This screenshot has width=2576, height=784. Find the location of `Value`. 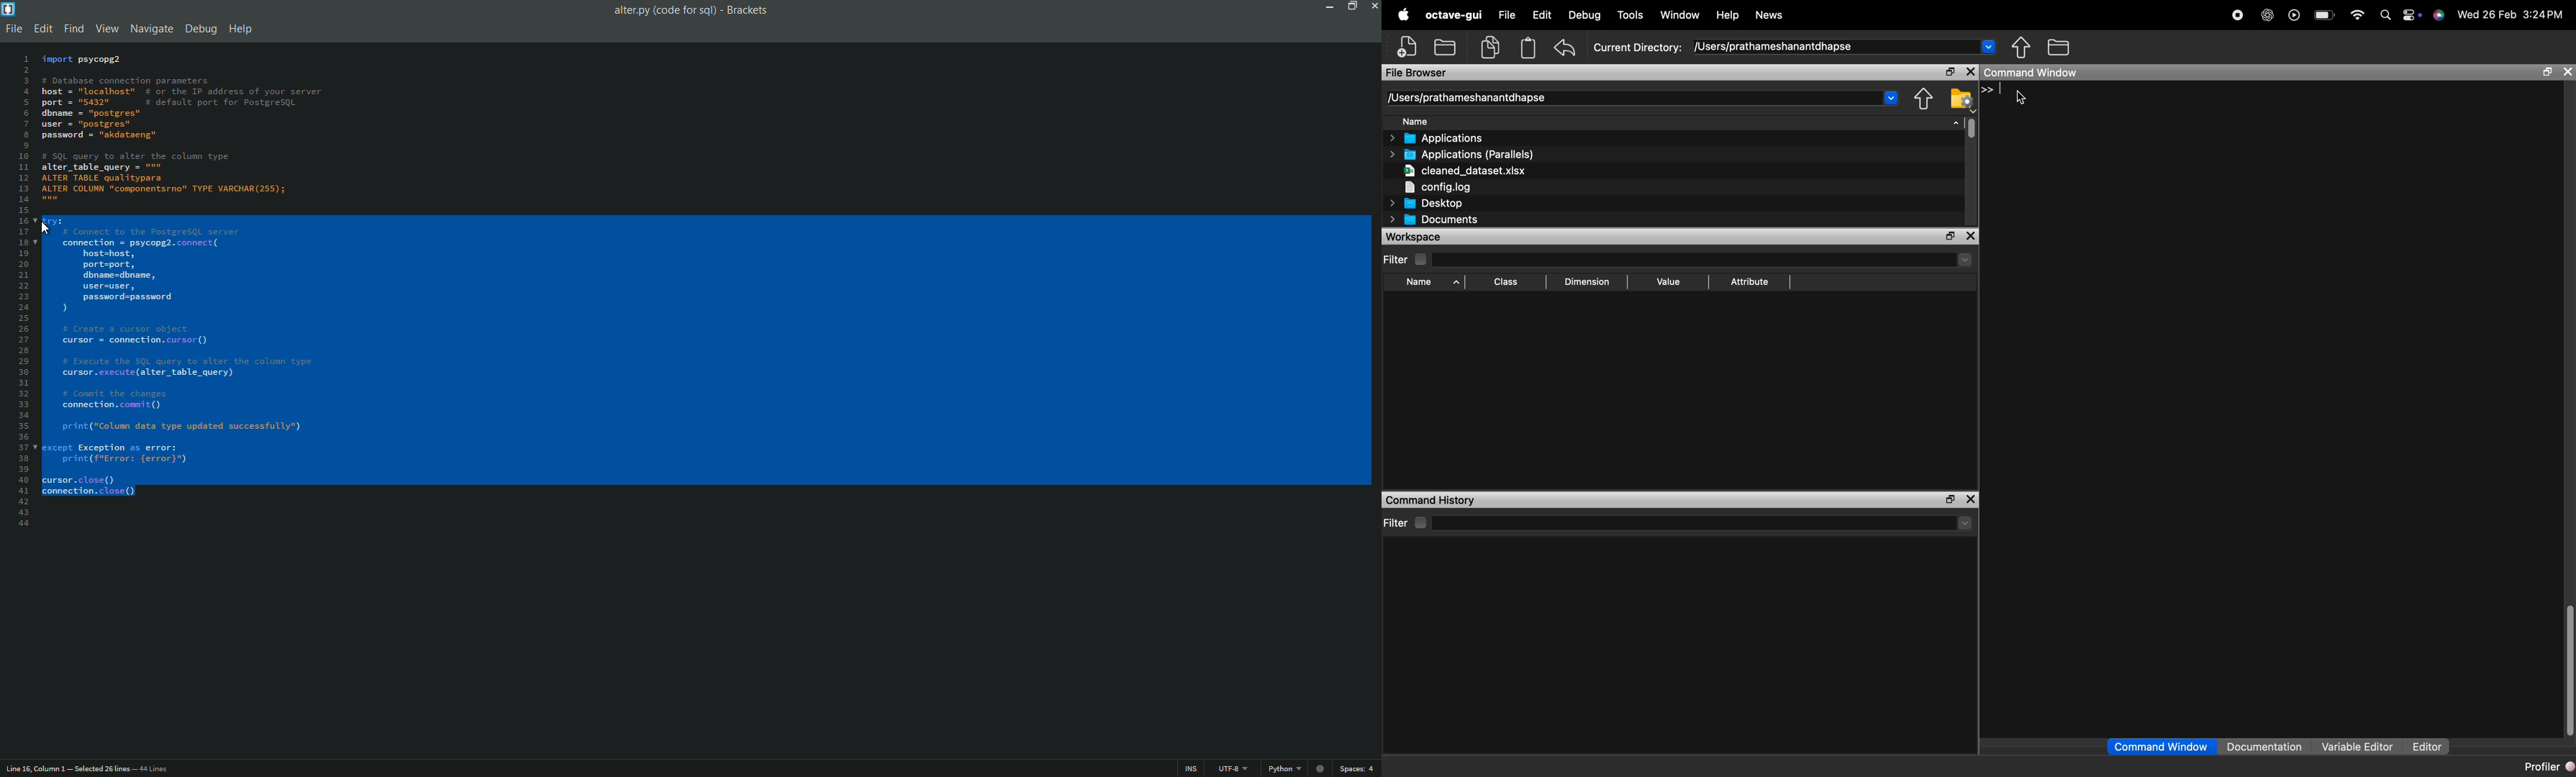

Value is located at coordinates (1667, 281).